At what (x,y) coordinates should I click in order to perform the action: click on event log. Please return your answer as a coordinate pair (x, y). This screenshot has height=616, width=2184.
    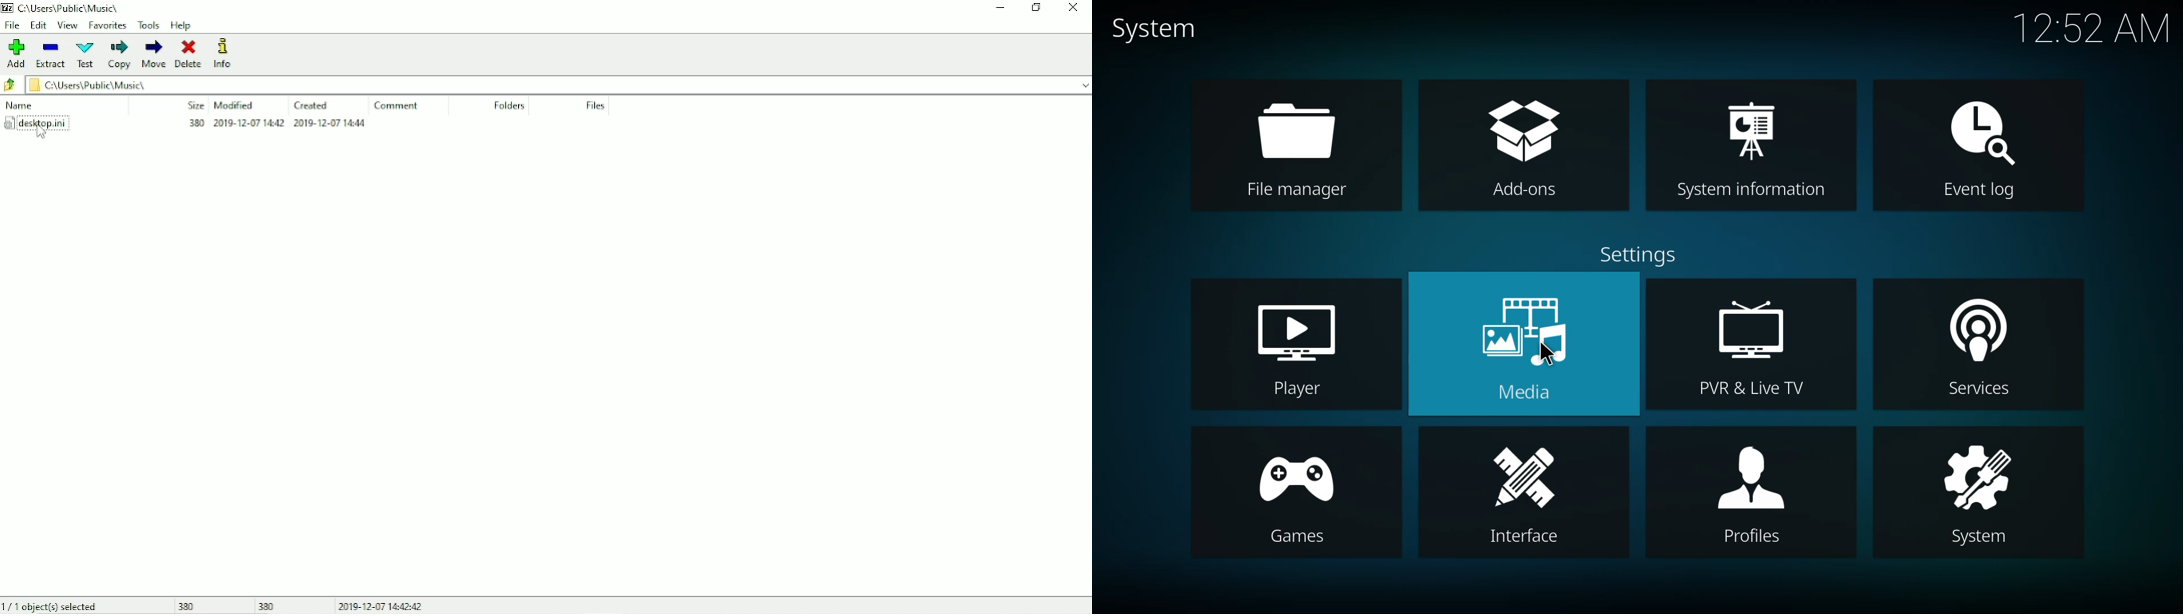
    Looking at the image, I should click on (1984, 128).